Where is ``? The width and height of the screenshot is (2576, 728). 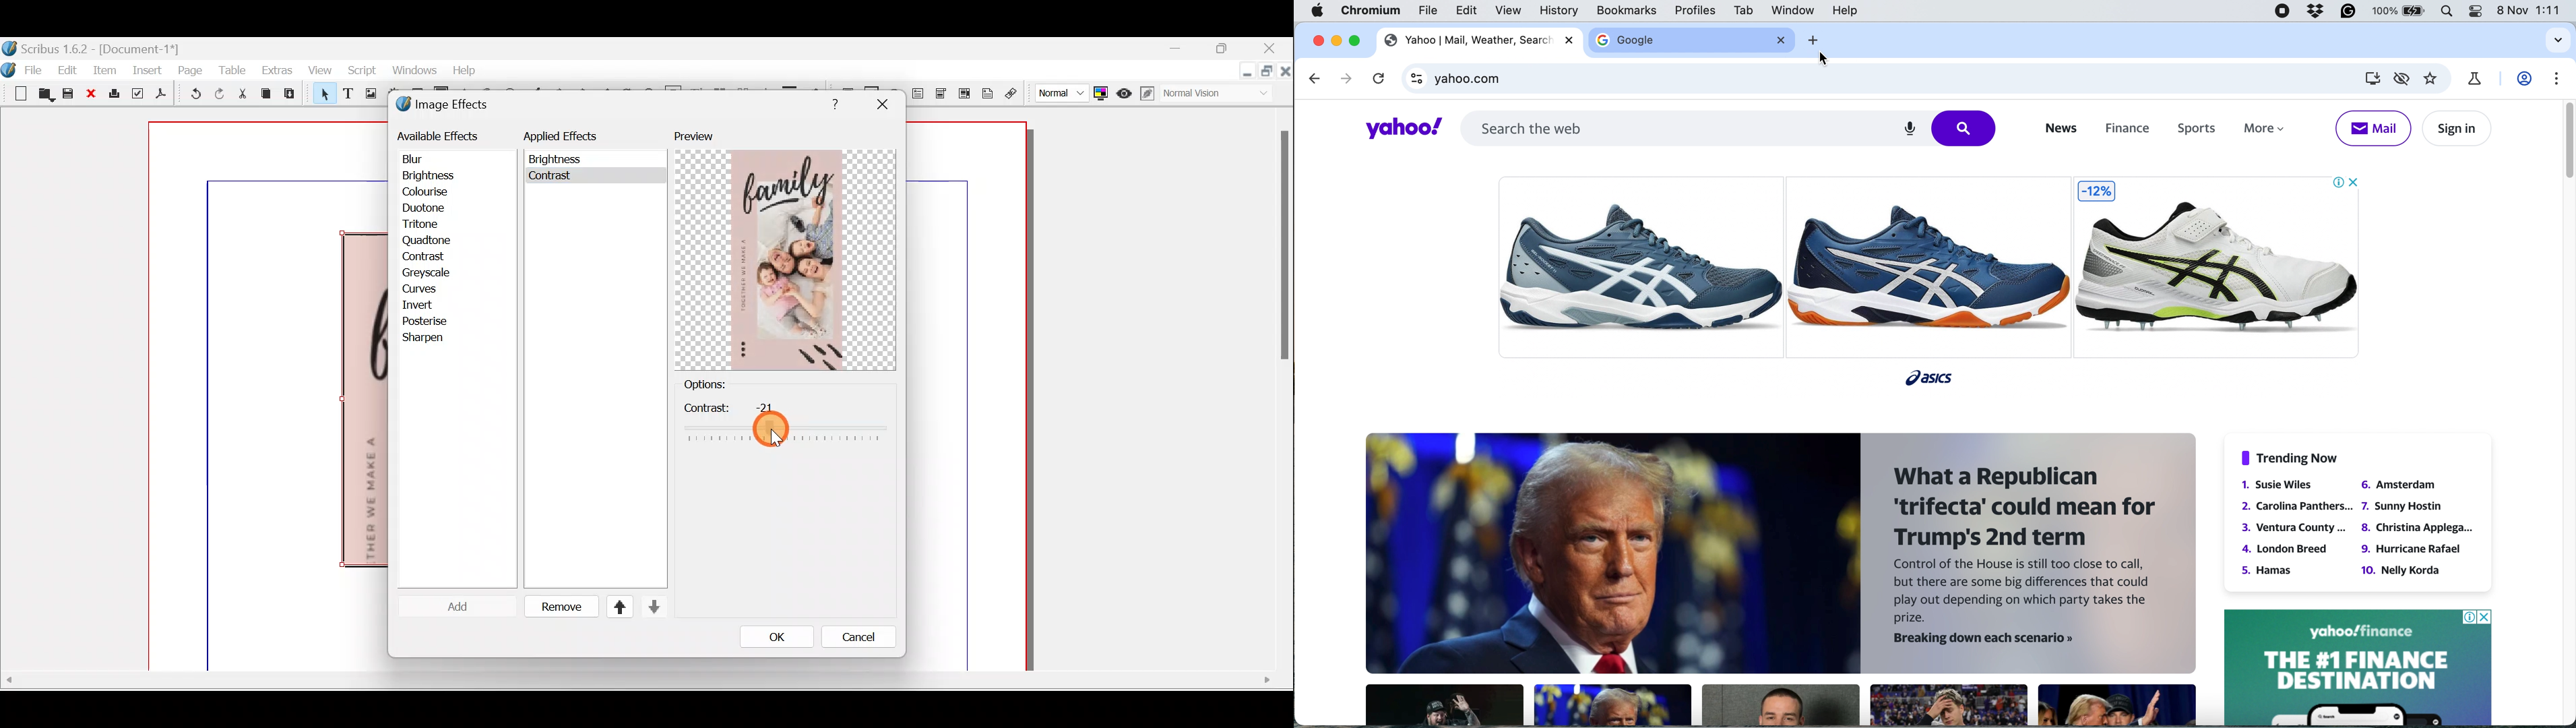  is located at coordinates (831, 102).